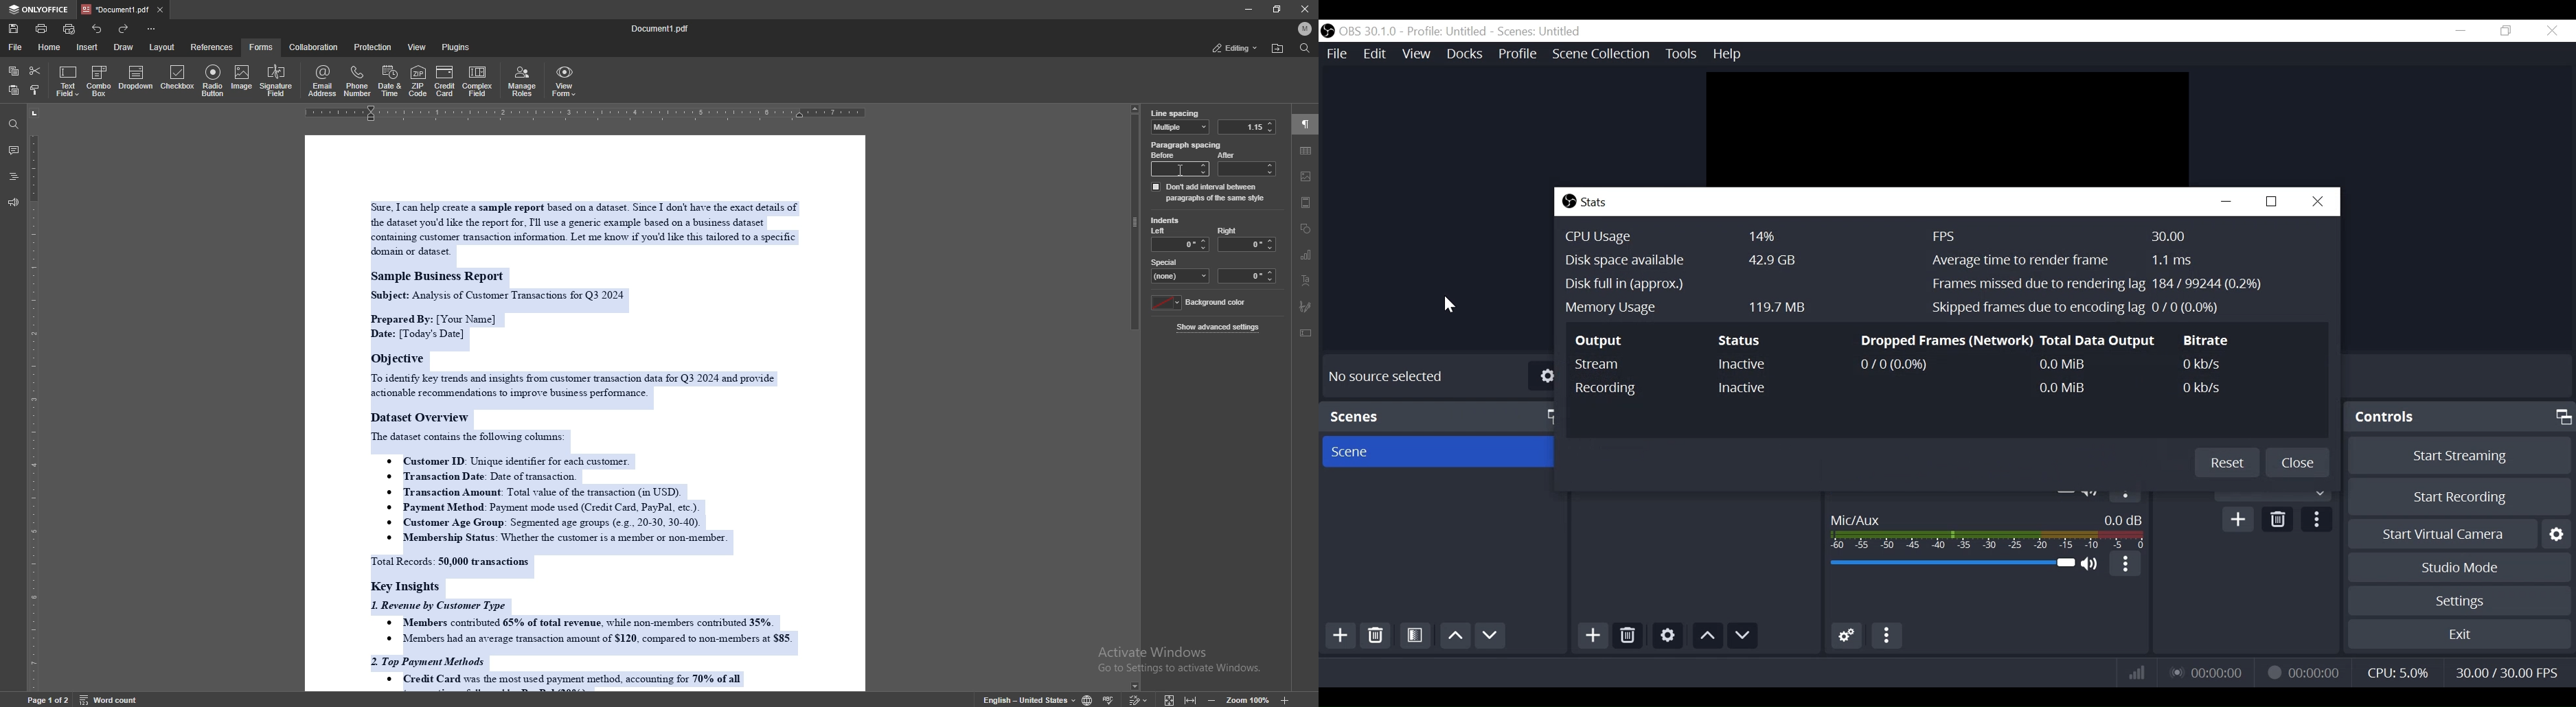 This screenshot has height=728, width=2576. Describe the element at coordinates (1543, 31) in the screenshot. I see `Scene Name` at that location.